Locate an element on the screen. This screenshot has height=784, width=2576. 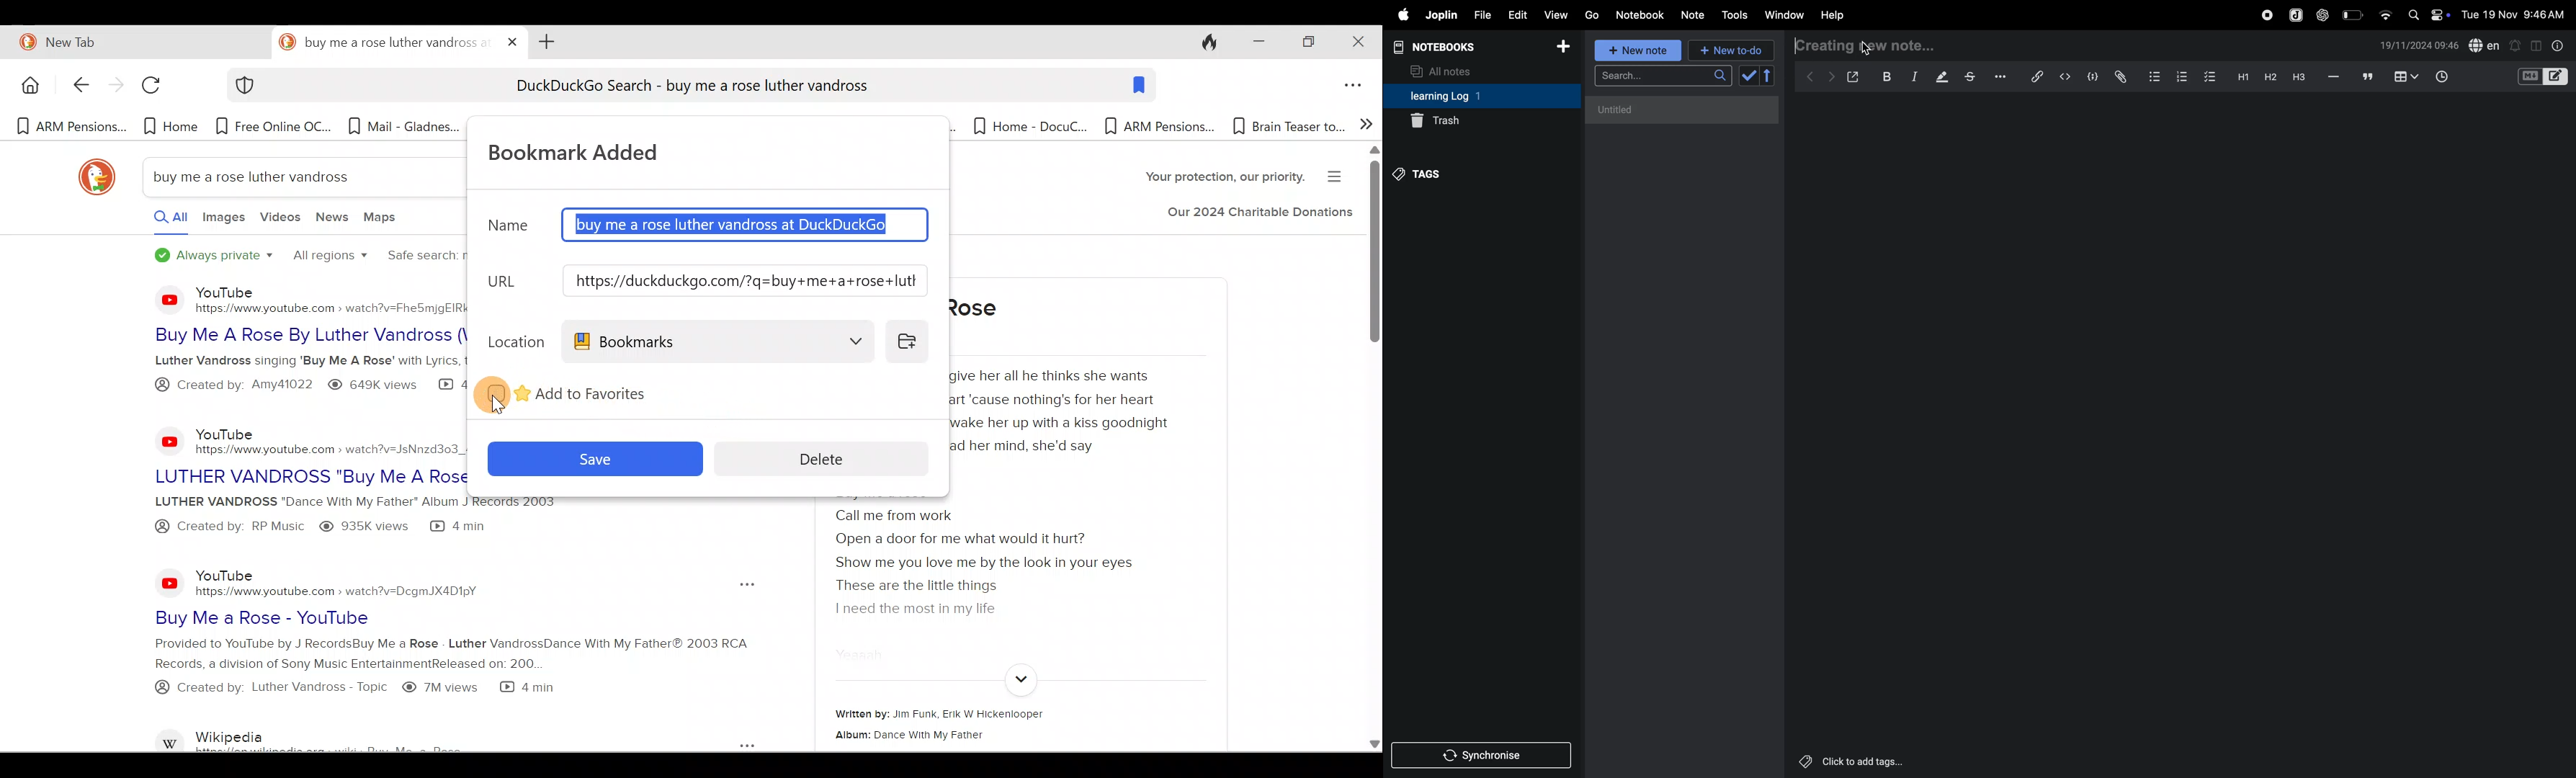
Delete is located at coordinates (833, 457).